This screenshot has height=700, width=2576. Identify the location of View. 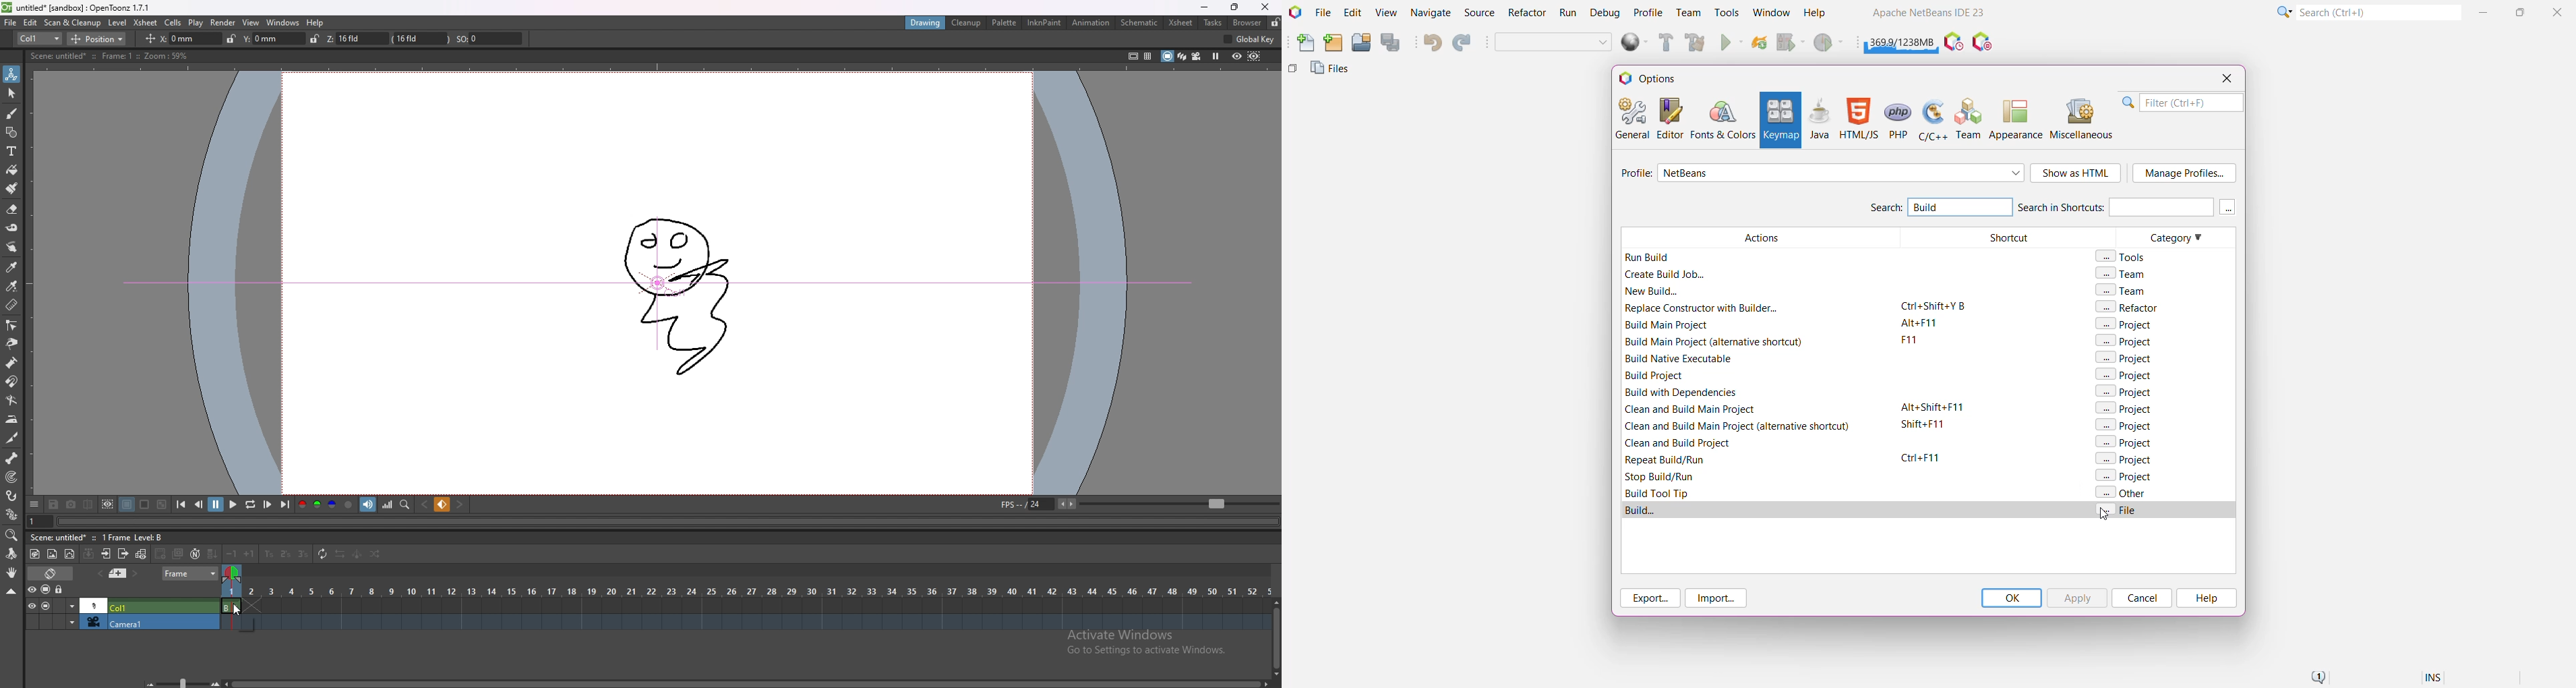
(1385, 13).